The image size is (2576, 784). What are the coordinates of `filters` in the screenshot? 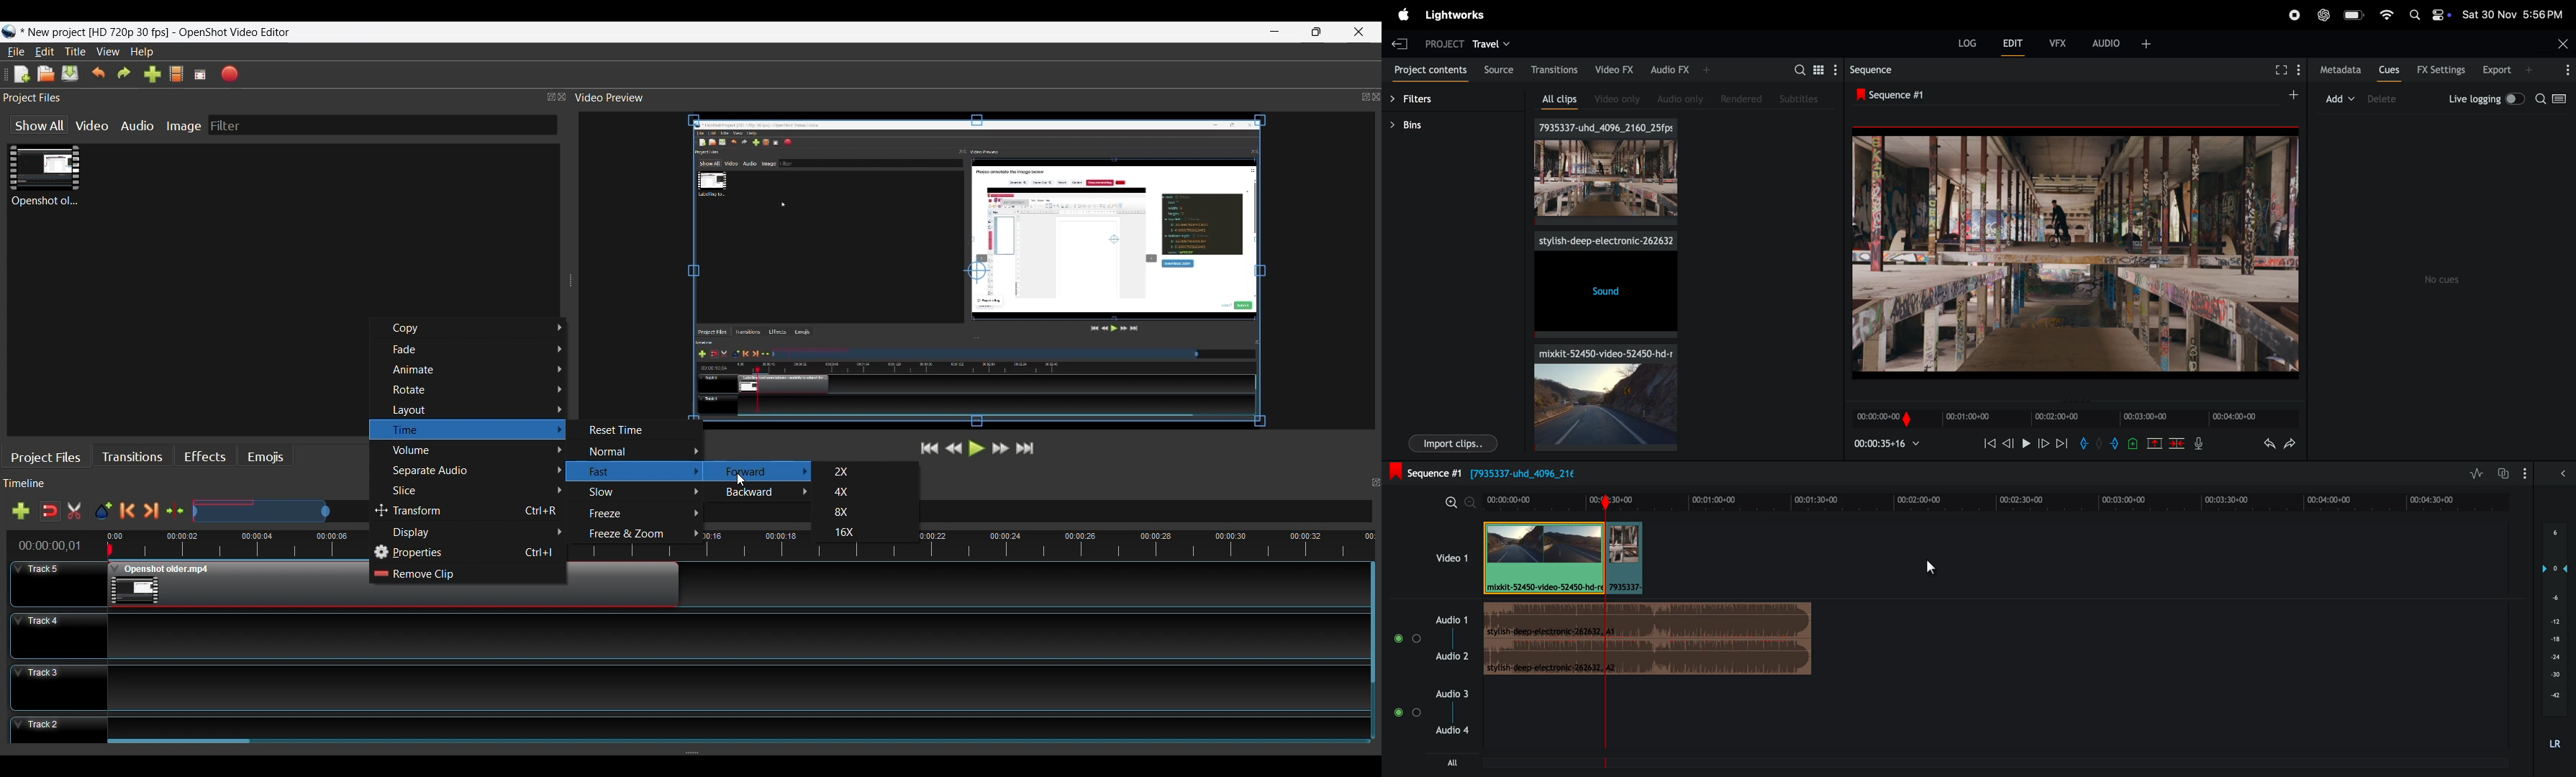 It's located at (1421, 102).